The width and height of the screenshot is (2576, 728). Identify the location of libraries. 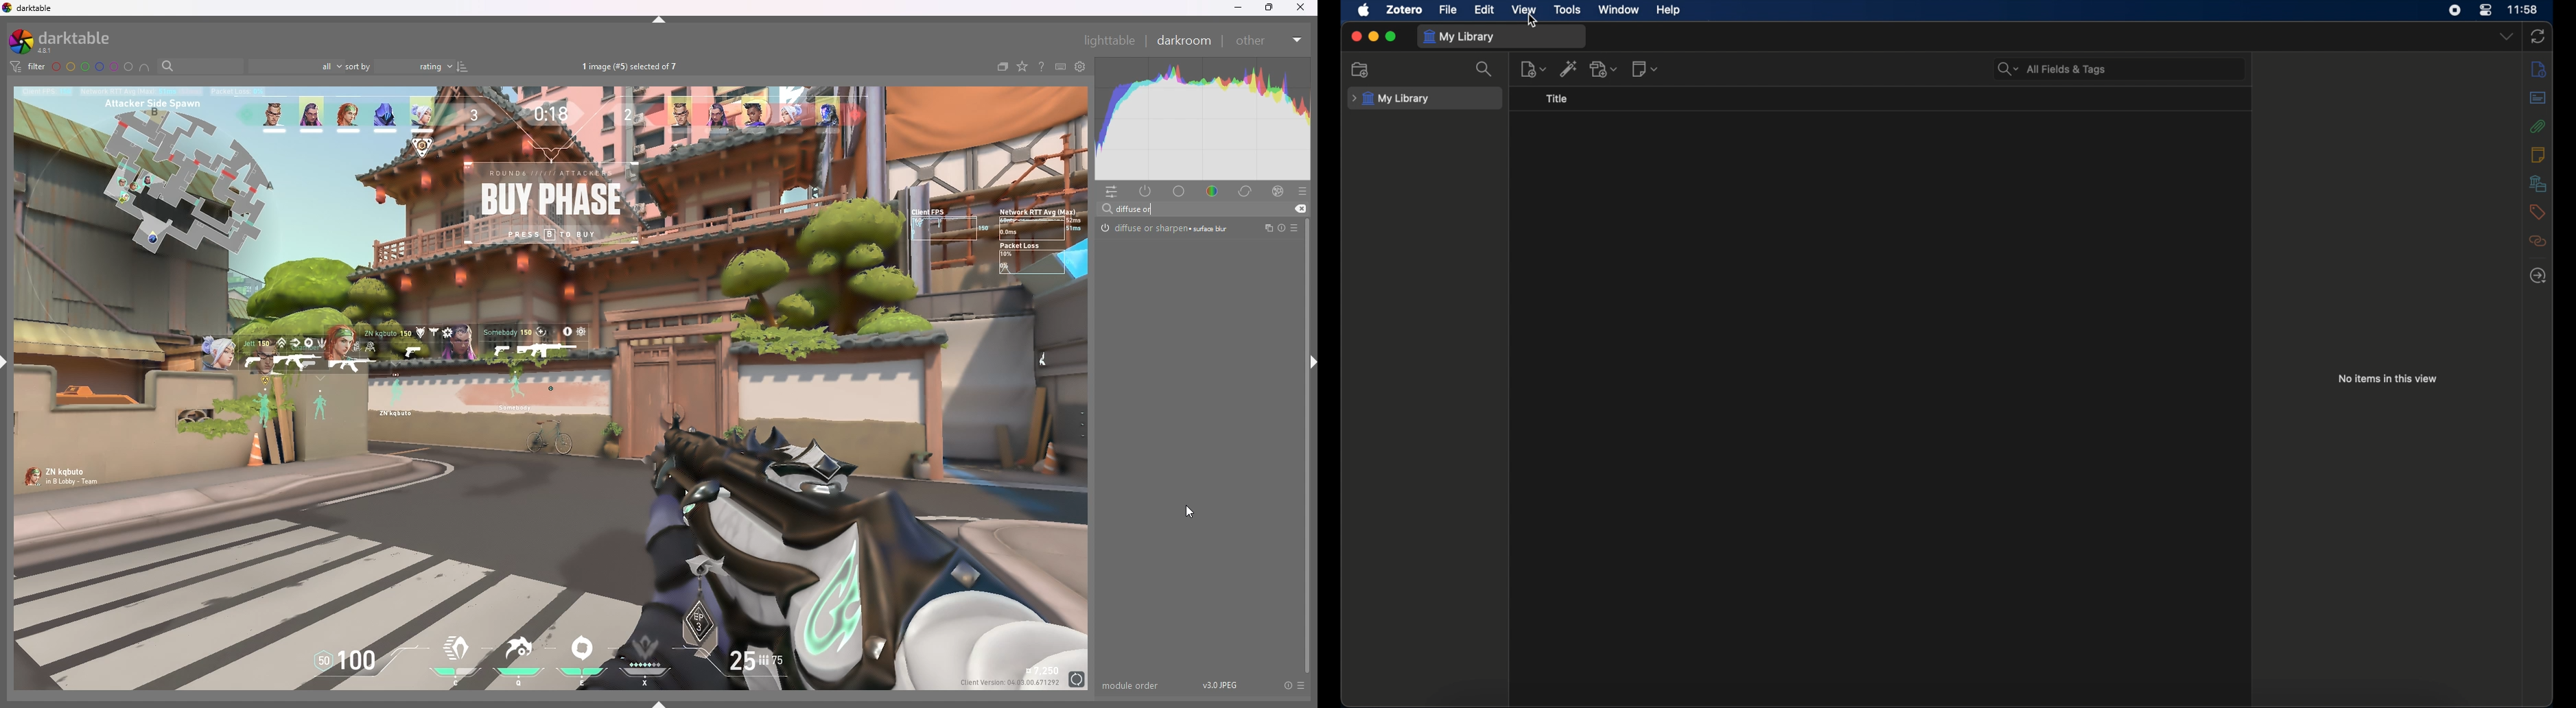
(2537, 183).